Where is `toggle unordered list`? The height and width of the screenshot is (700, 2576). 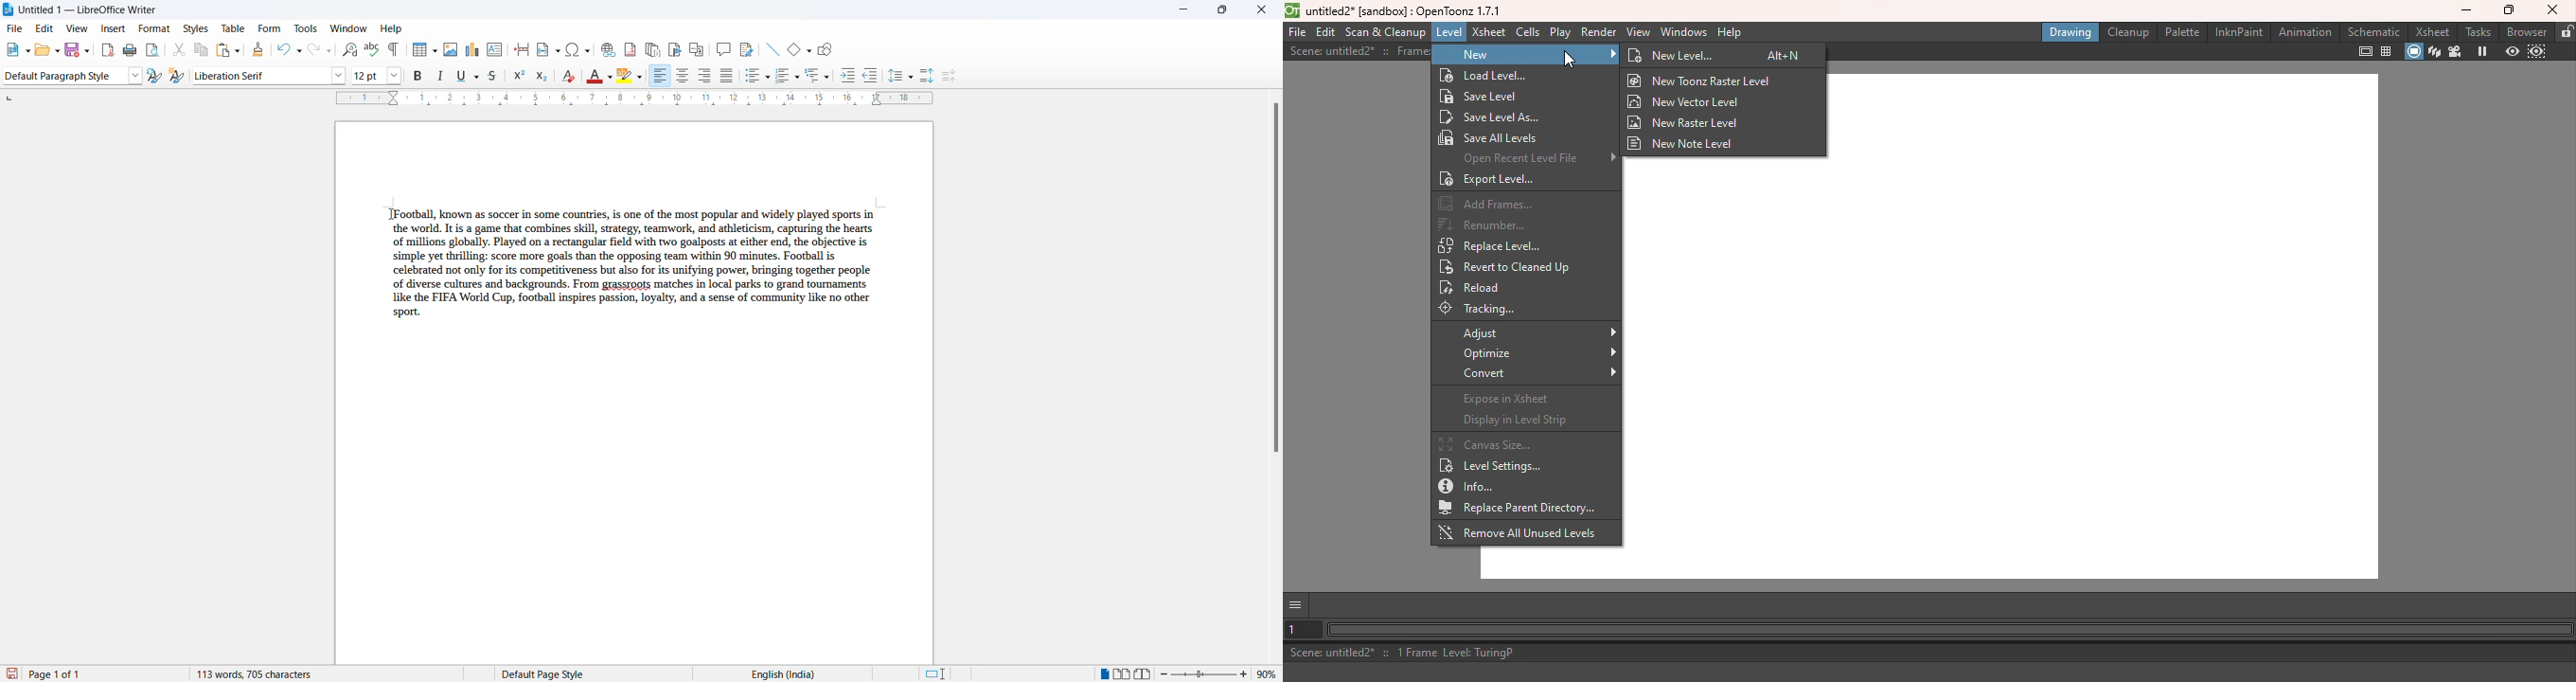 toggle unordered list is located at coordinates (751, 76).